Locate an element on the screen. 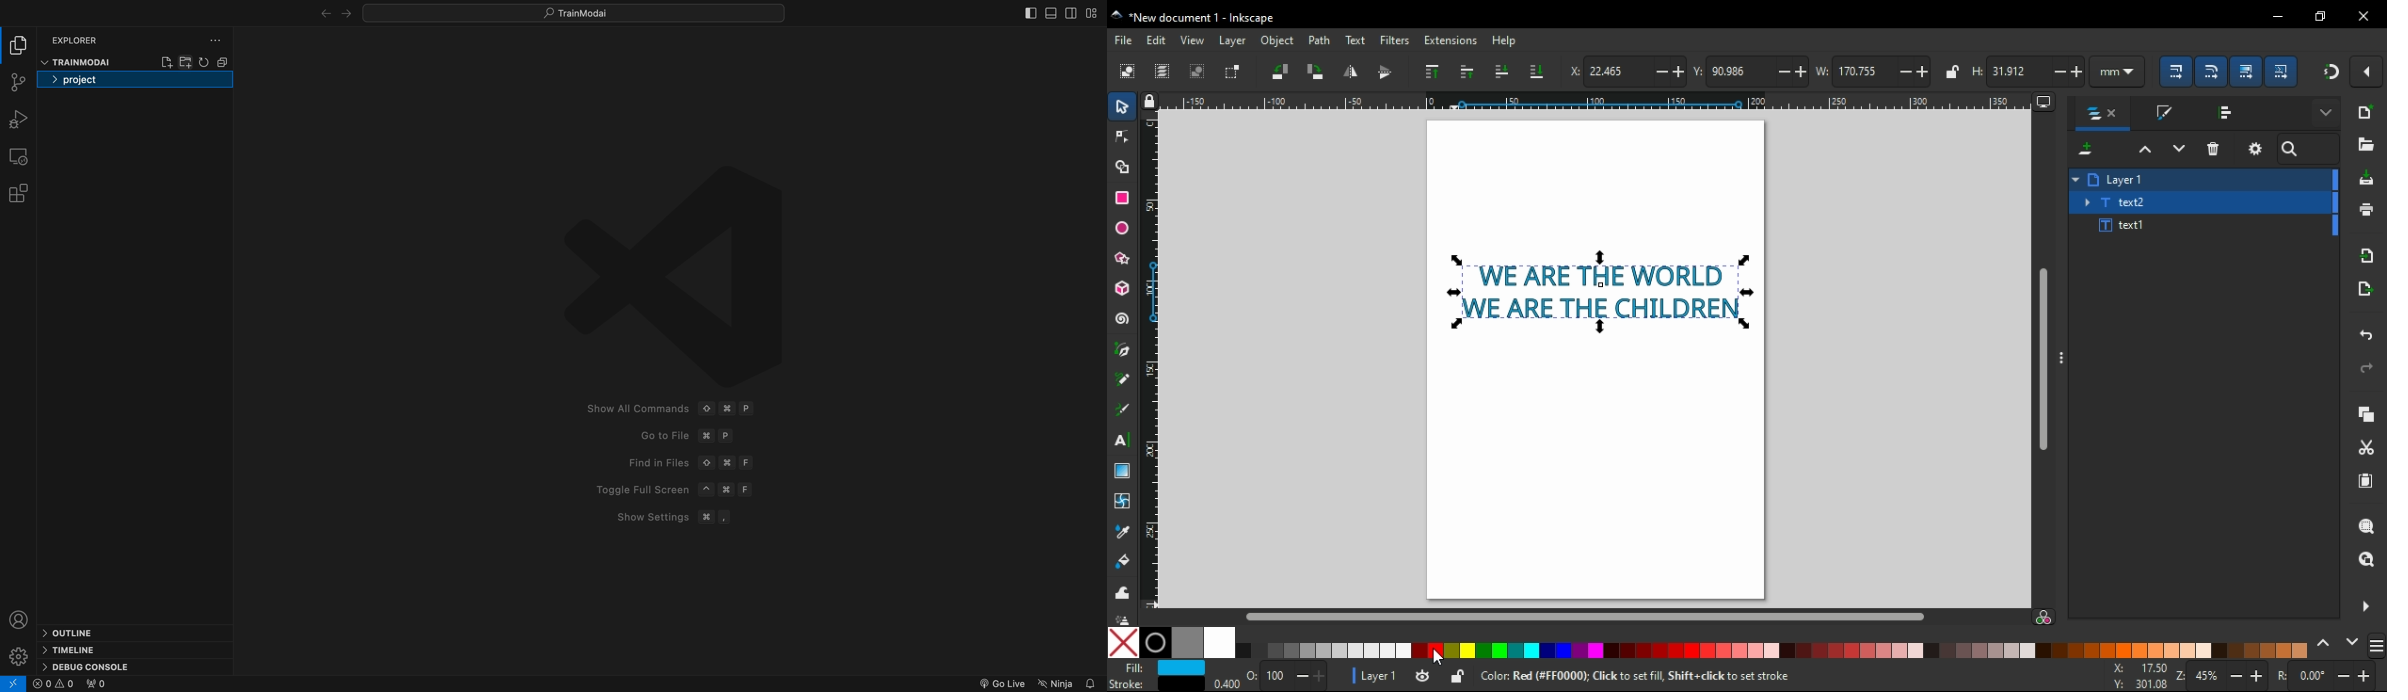 The height and width of the screenshot is (700, 2408). selected object unlocked is located at coordinates (1457, 677).